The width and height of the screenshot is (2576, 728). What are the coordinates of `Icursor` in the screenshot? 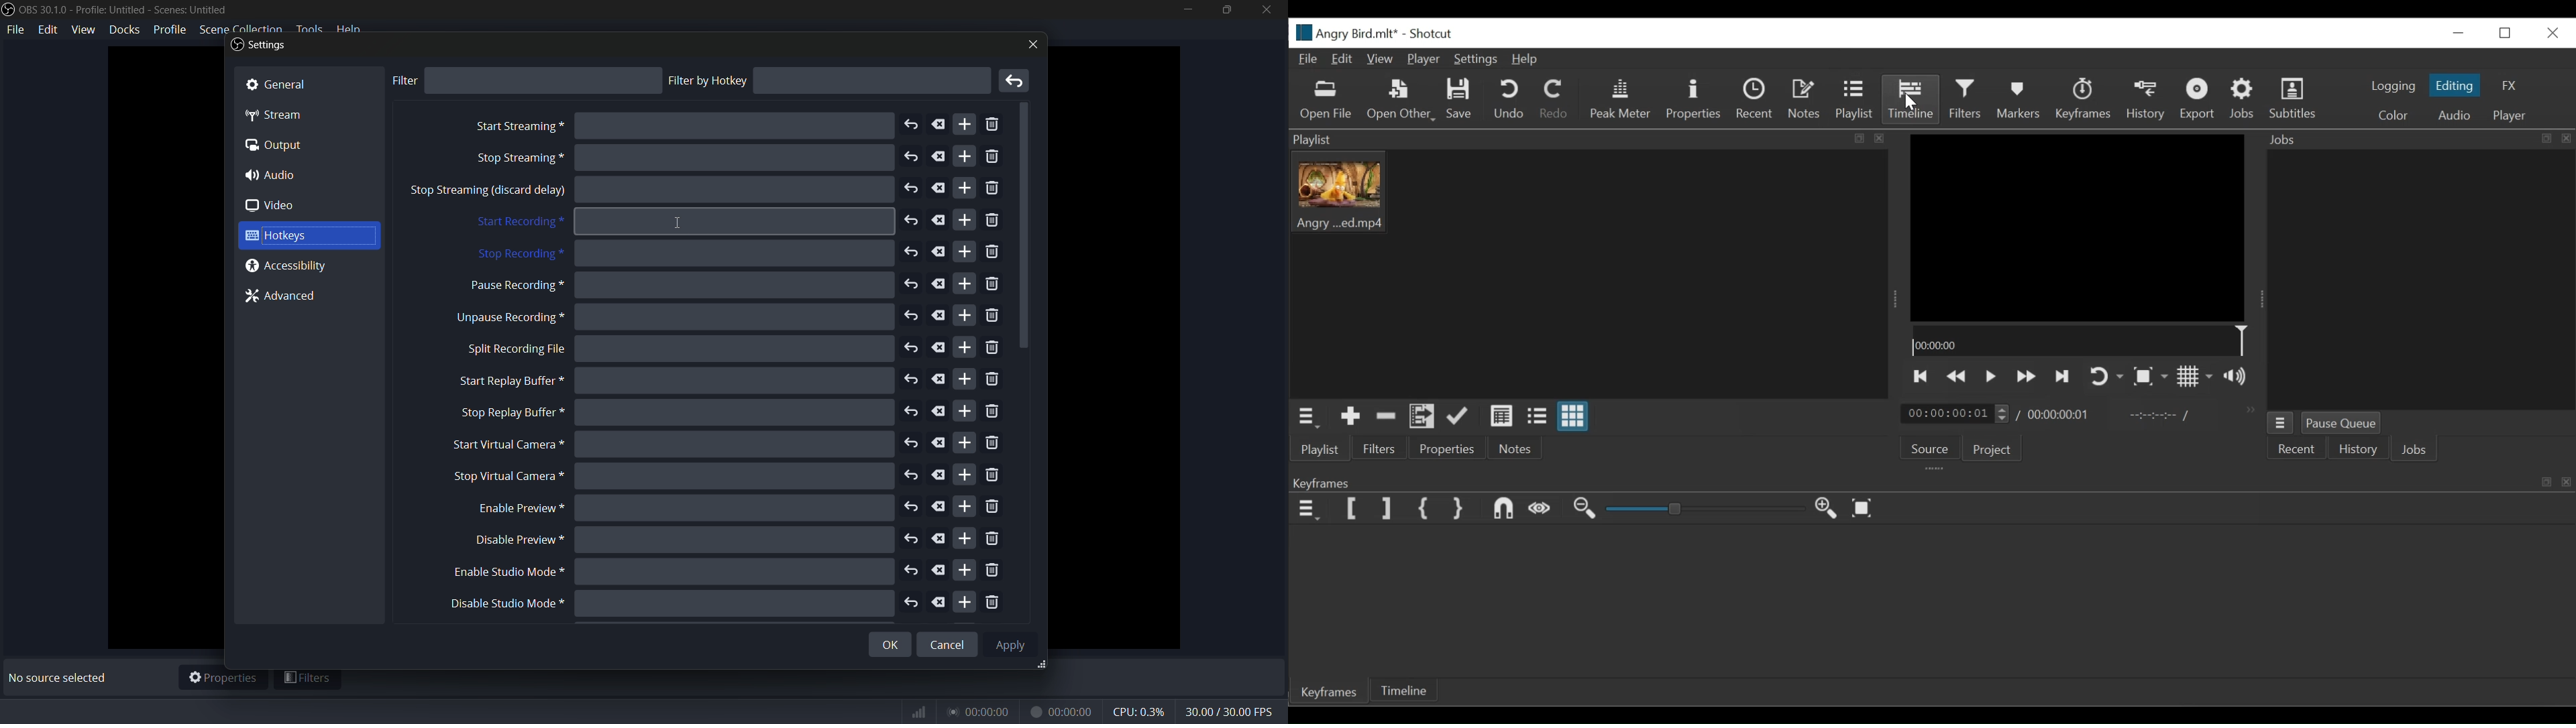 It's located at (676, 221).